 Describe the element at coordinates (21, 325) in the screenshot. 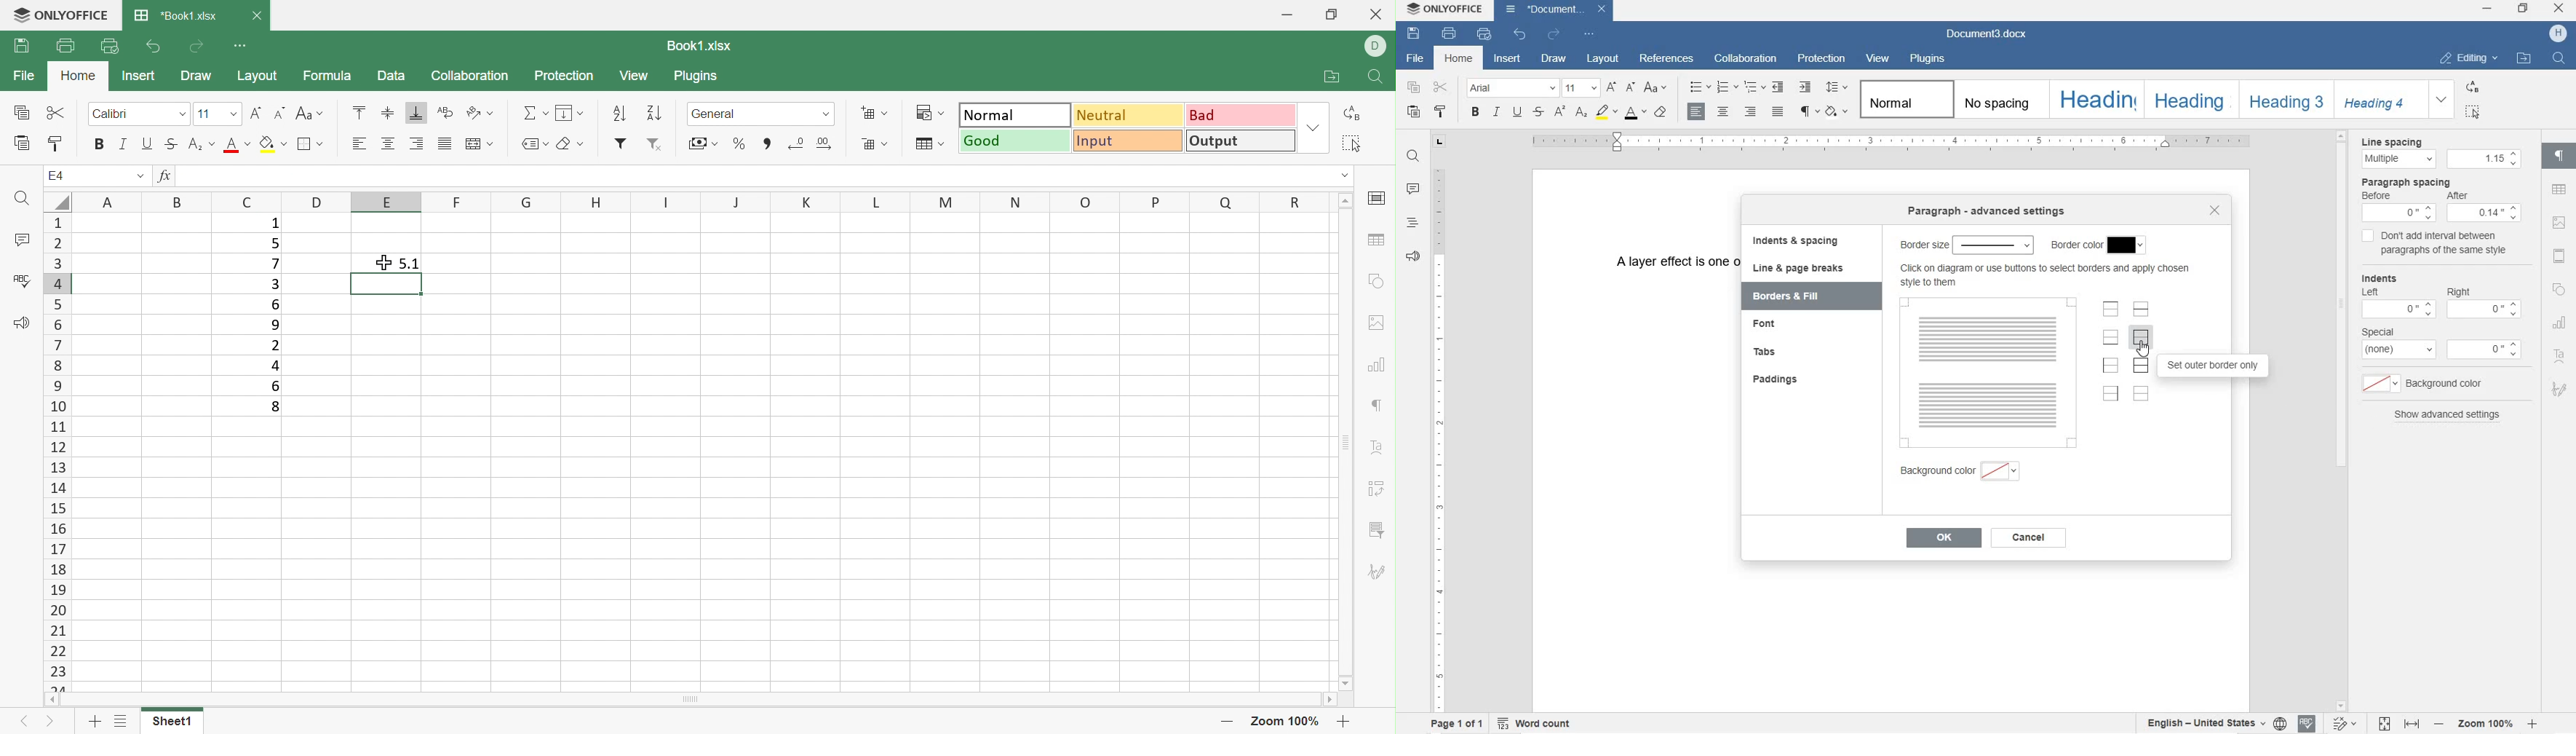

I see `Feedback & Support` at that location.